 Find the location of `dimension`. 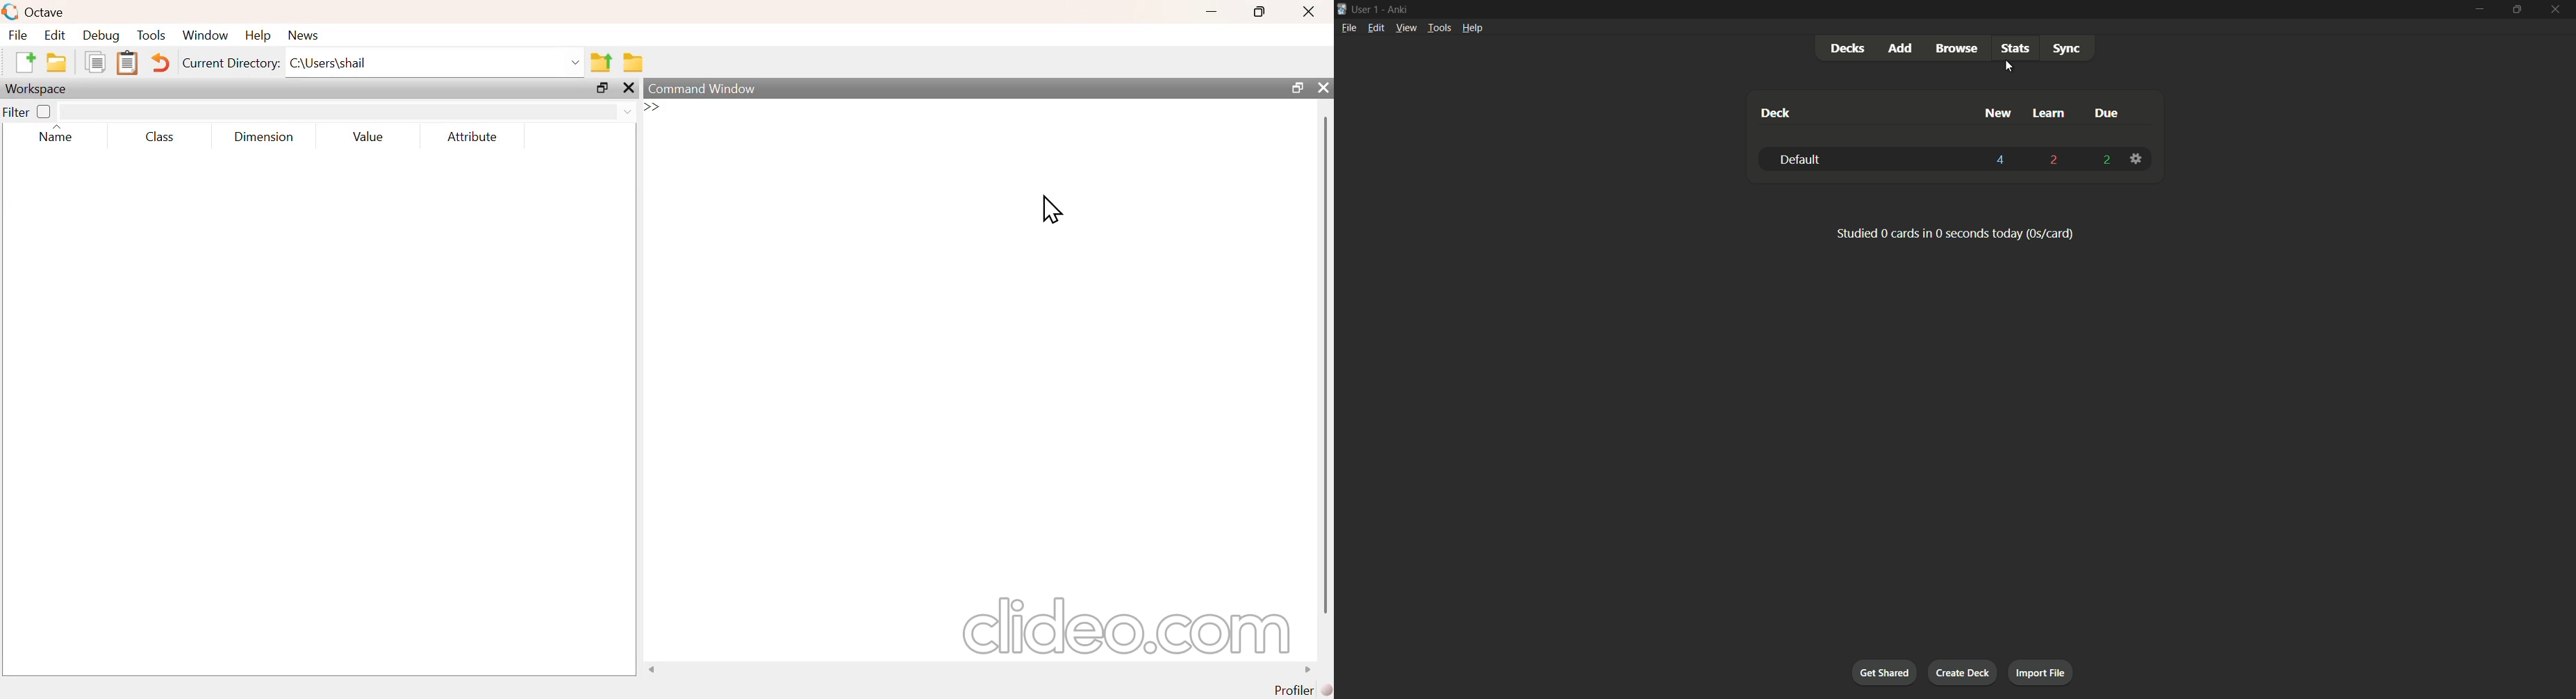

dimension is located at coordinates (261, 137).